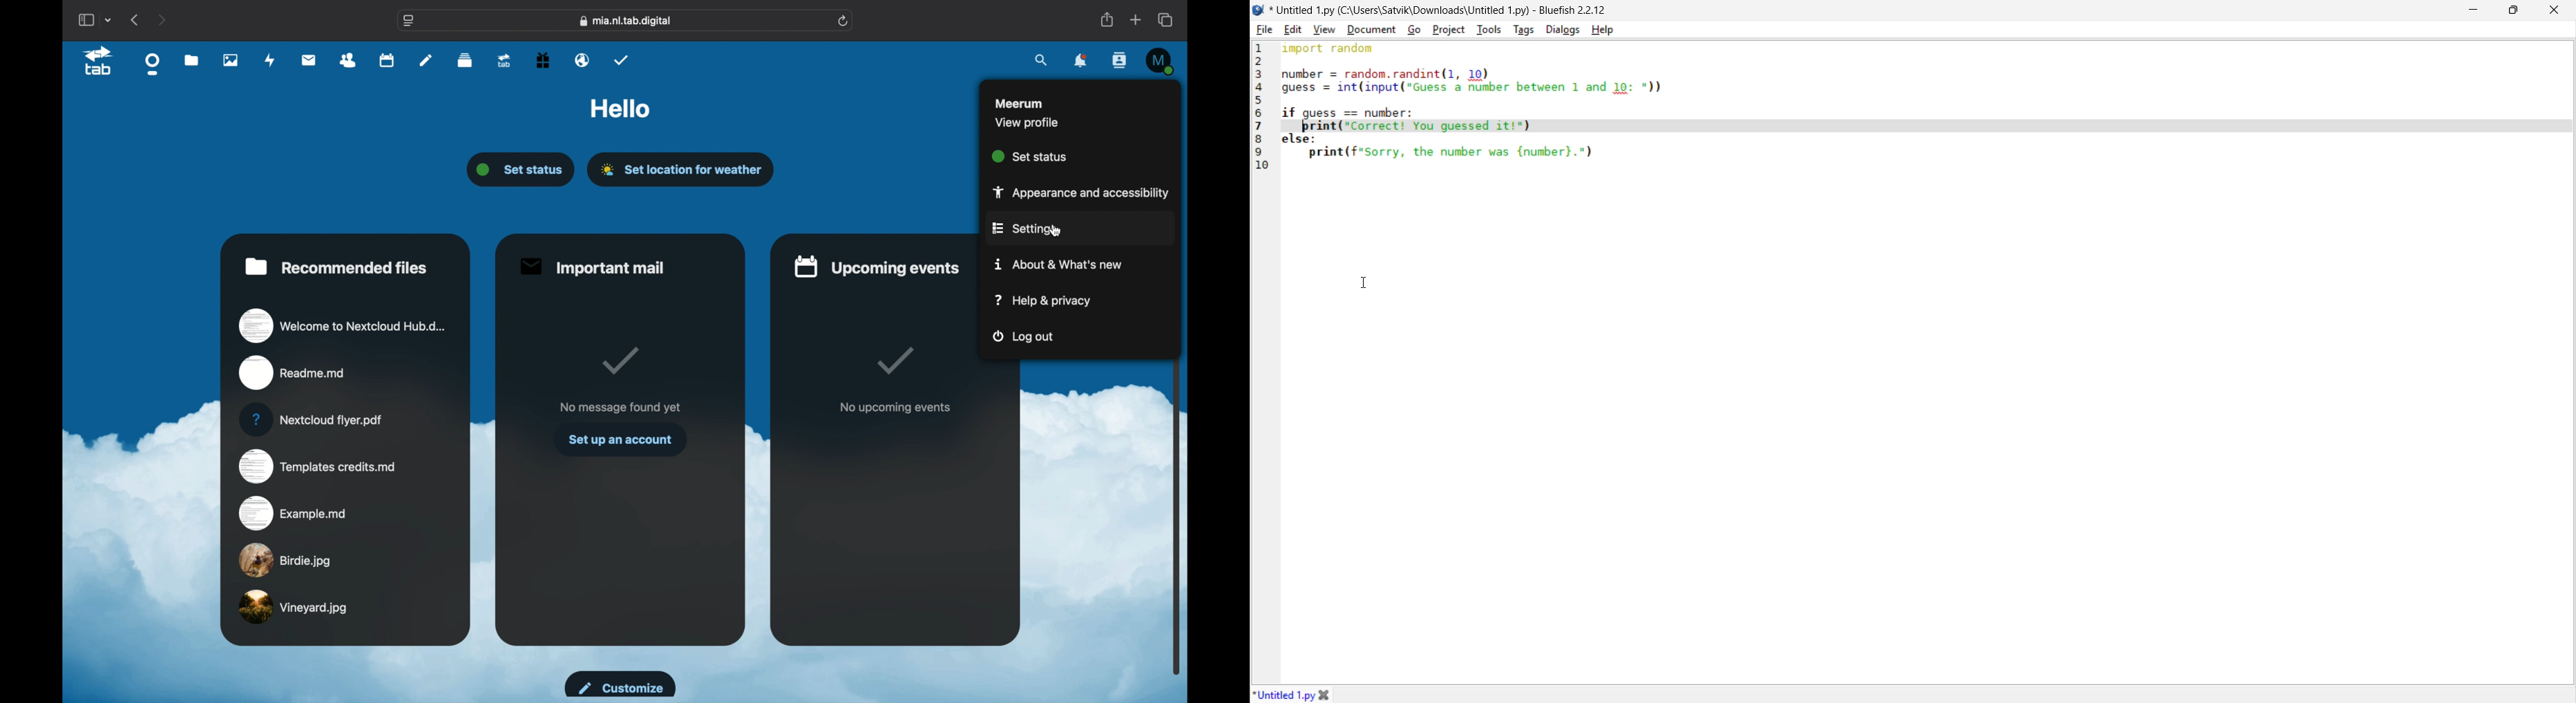 This screenshot has height=728, width=2576. Describe the element at coordinates (618, 361) in the screenshot. I see `tick mark` at that location.